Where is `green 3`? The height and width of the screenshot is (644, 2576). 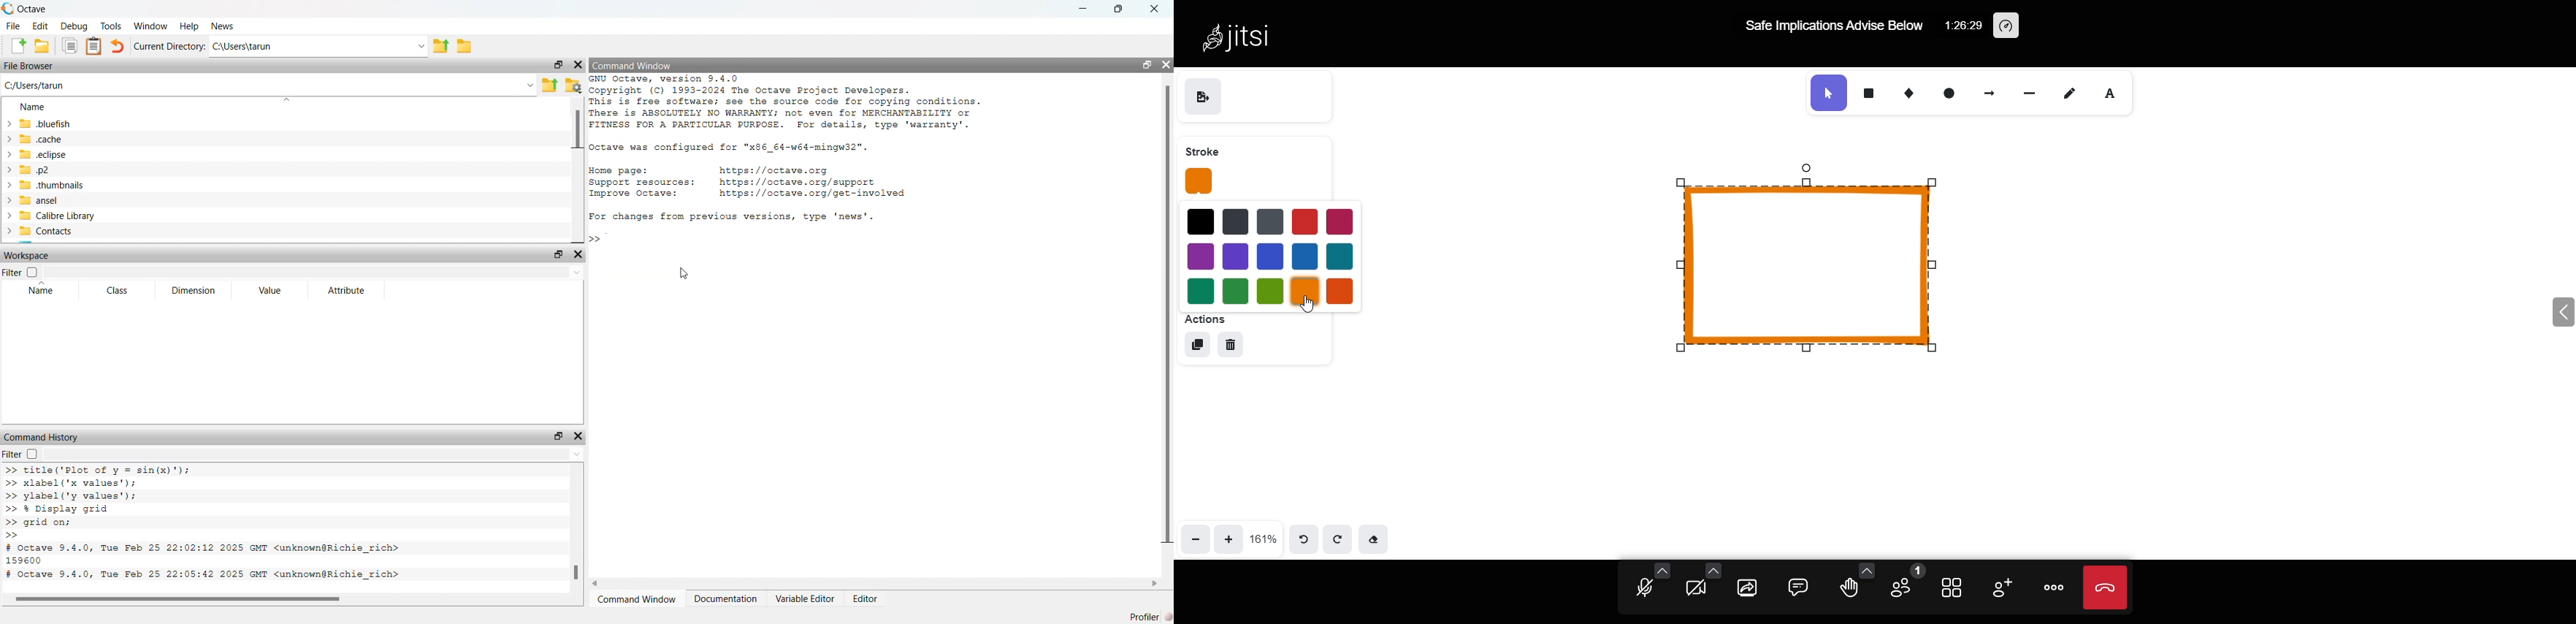
green 3 is located at coordinates (1270, 292).